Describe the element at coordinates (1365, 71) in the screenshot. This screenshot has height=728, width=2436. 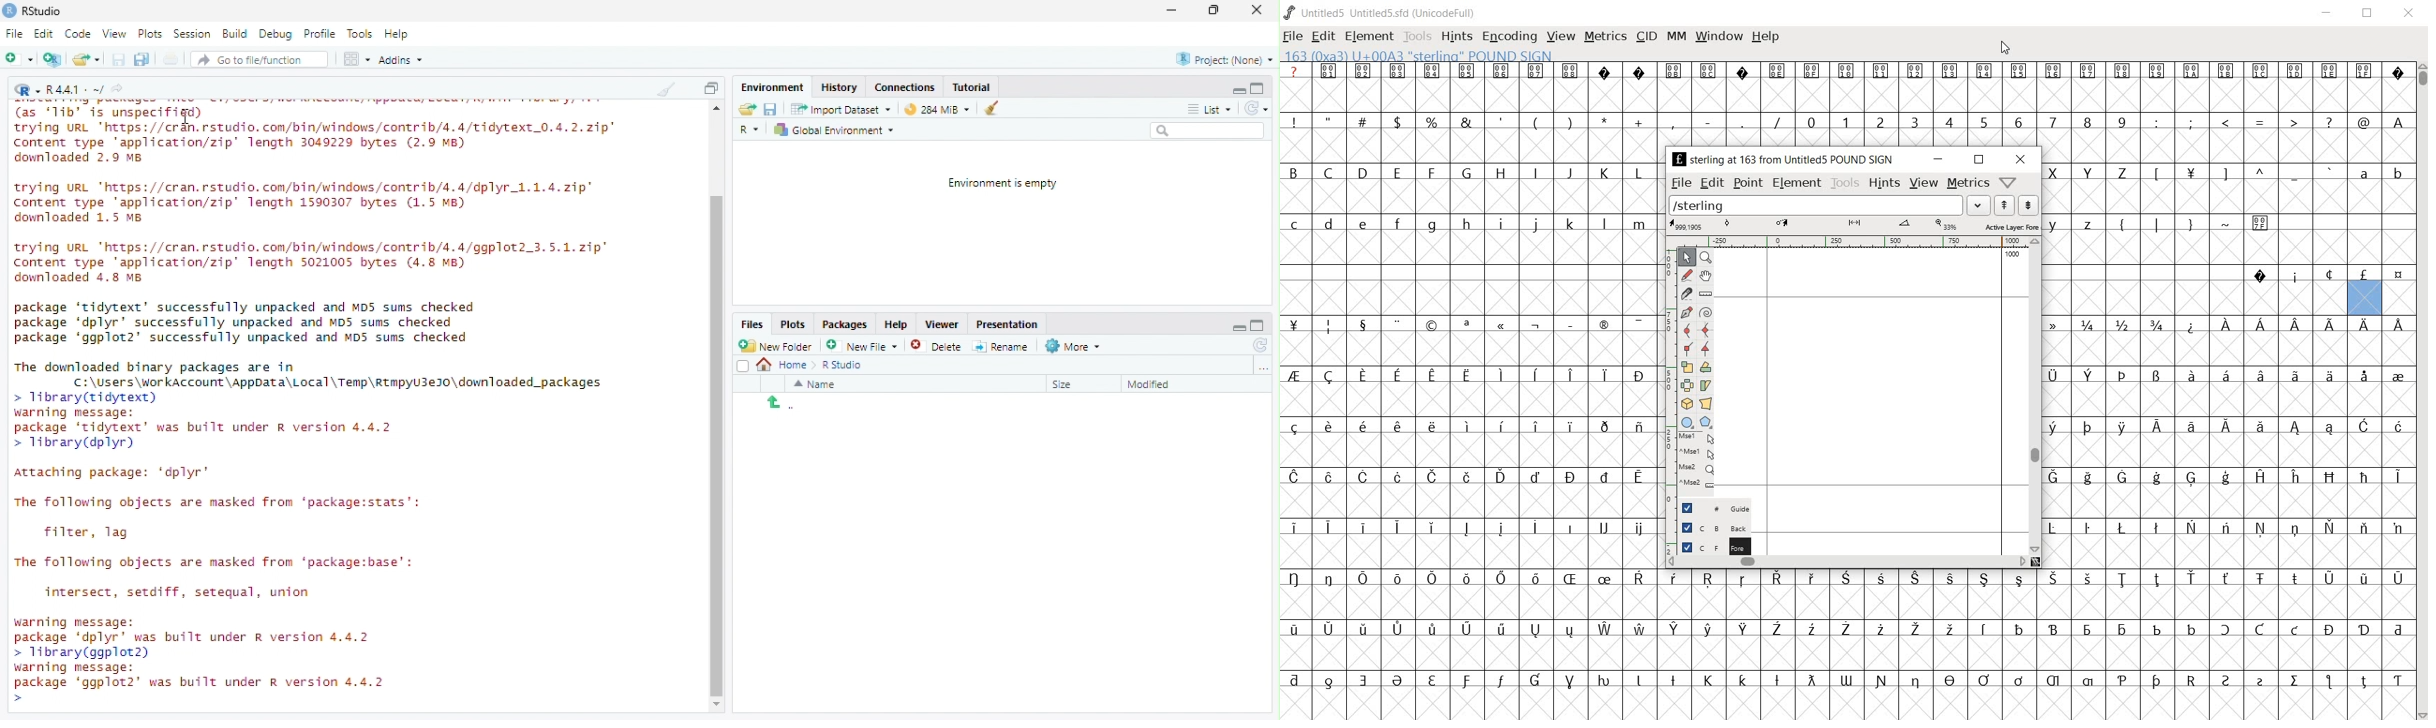
I see `Symbol` at that location.